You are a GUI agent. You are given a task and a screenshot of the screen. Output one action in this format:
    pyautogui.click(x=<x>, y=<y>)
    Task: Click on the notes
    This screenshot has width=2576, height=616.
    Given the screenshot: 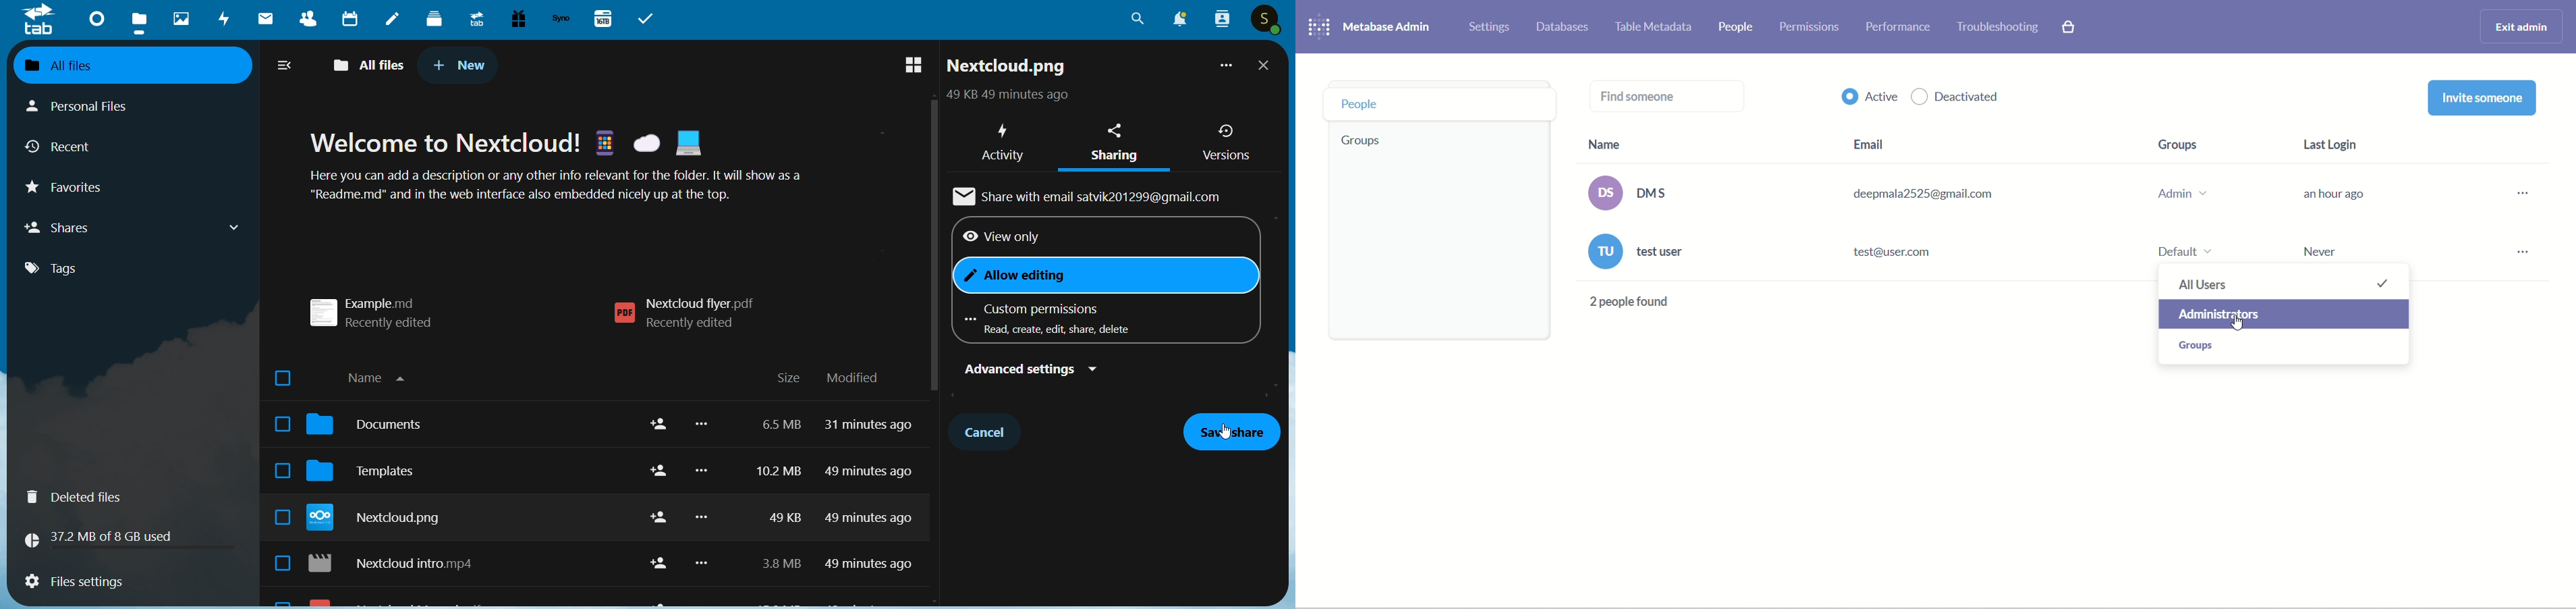 What is the action you would take?
    pyautogui.click(x=393, y=20)
    